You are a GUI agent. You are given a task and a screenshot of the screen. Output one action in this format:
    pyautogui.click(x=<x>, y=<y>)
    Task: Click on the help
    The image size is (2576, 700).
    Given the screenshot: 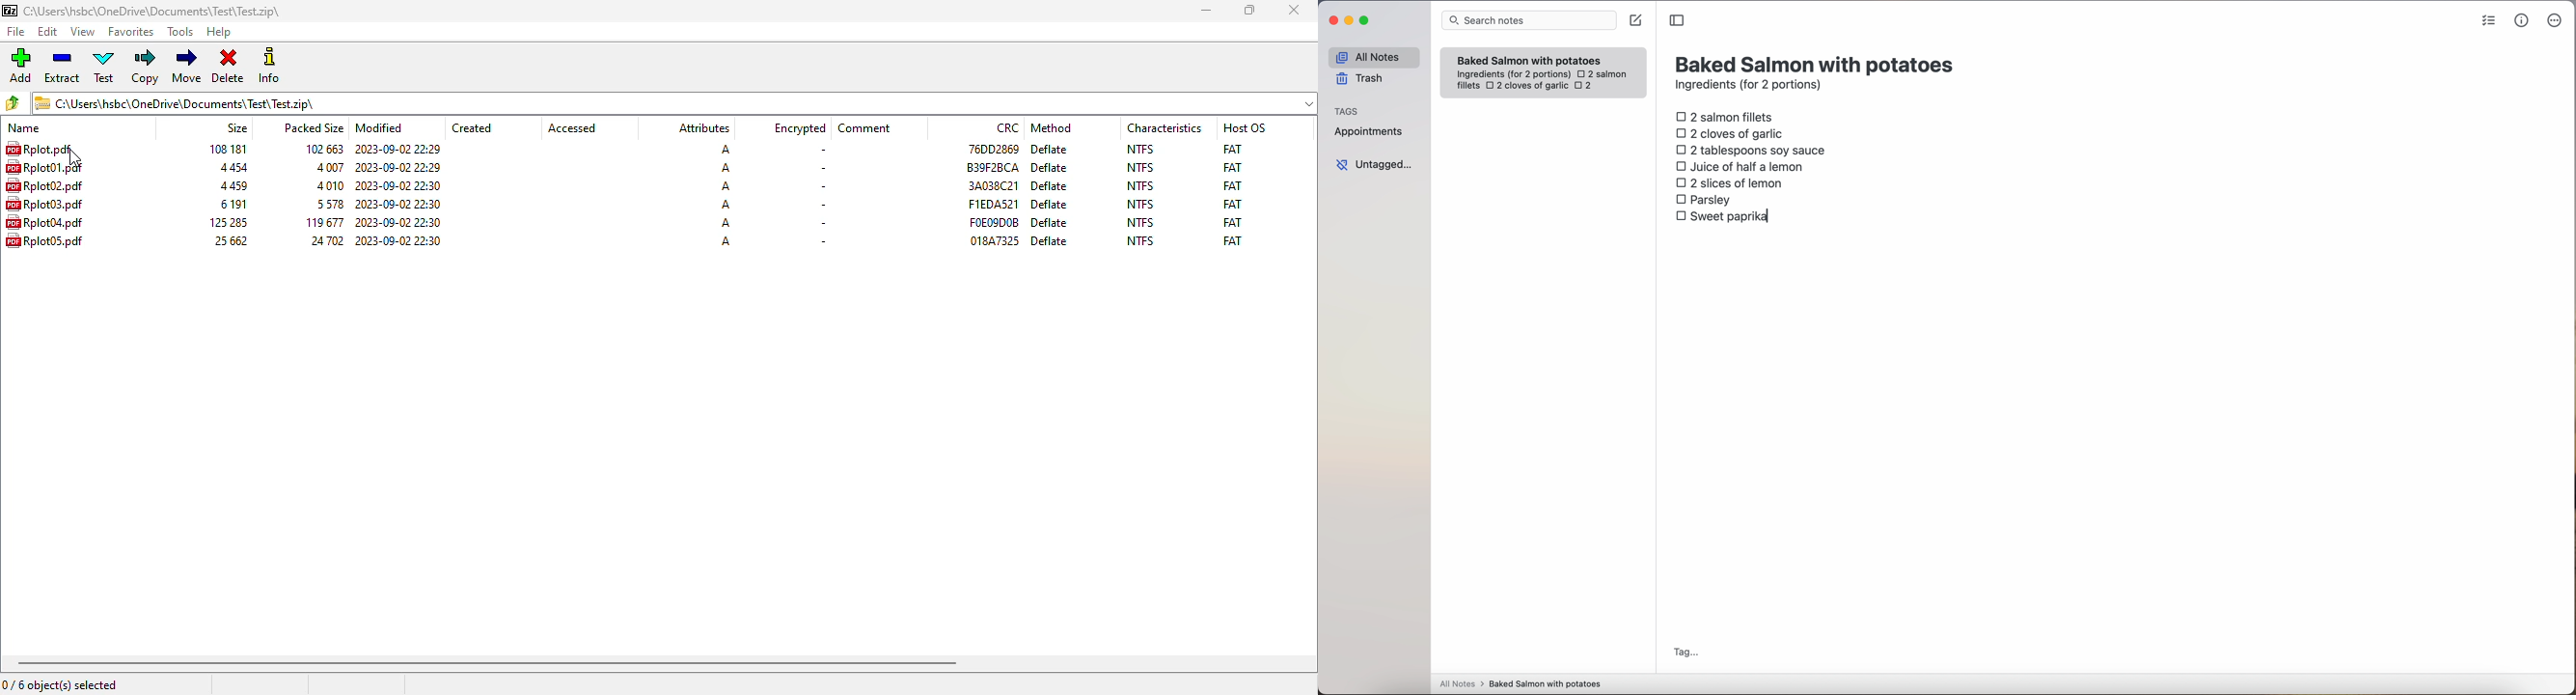 What is the action you would take?
    pyautogui.click(x=219, y=33)
    